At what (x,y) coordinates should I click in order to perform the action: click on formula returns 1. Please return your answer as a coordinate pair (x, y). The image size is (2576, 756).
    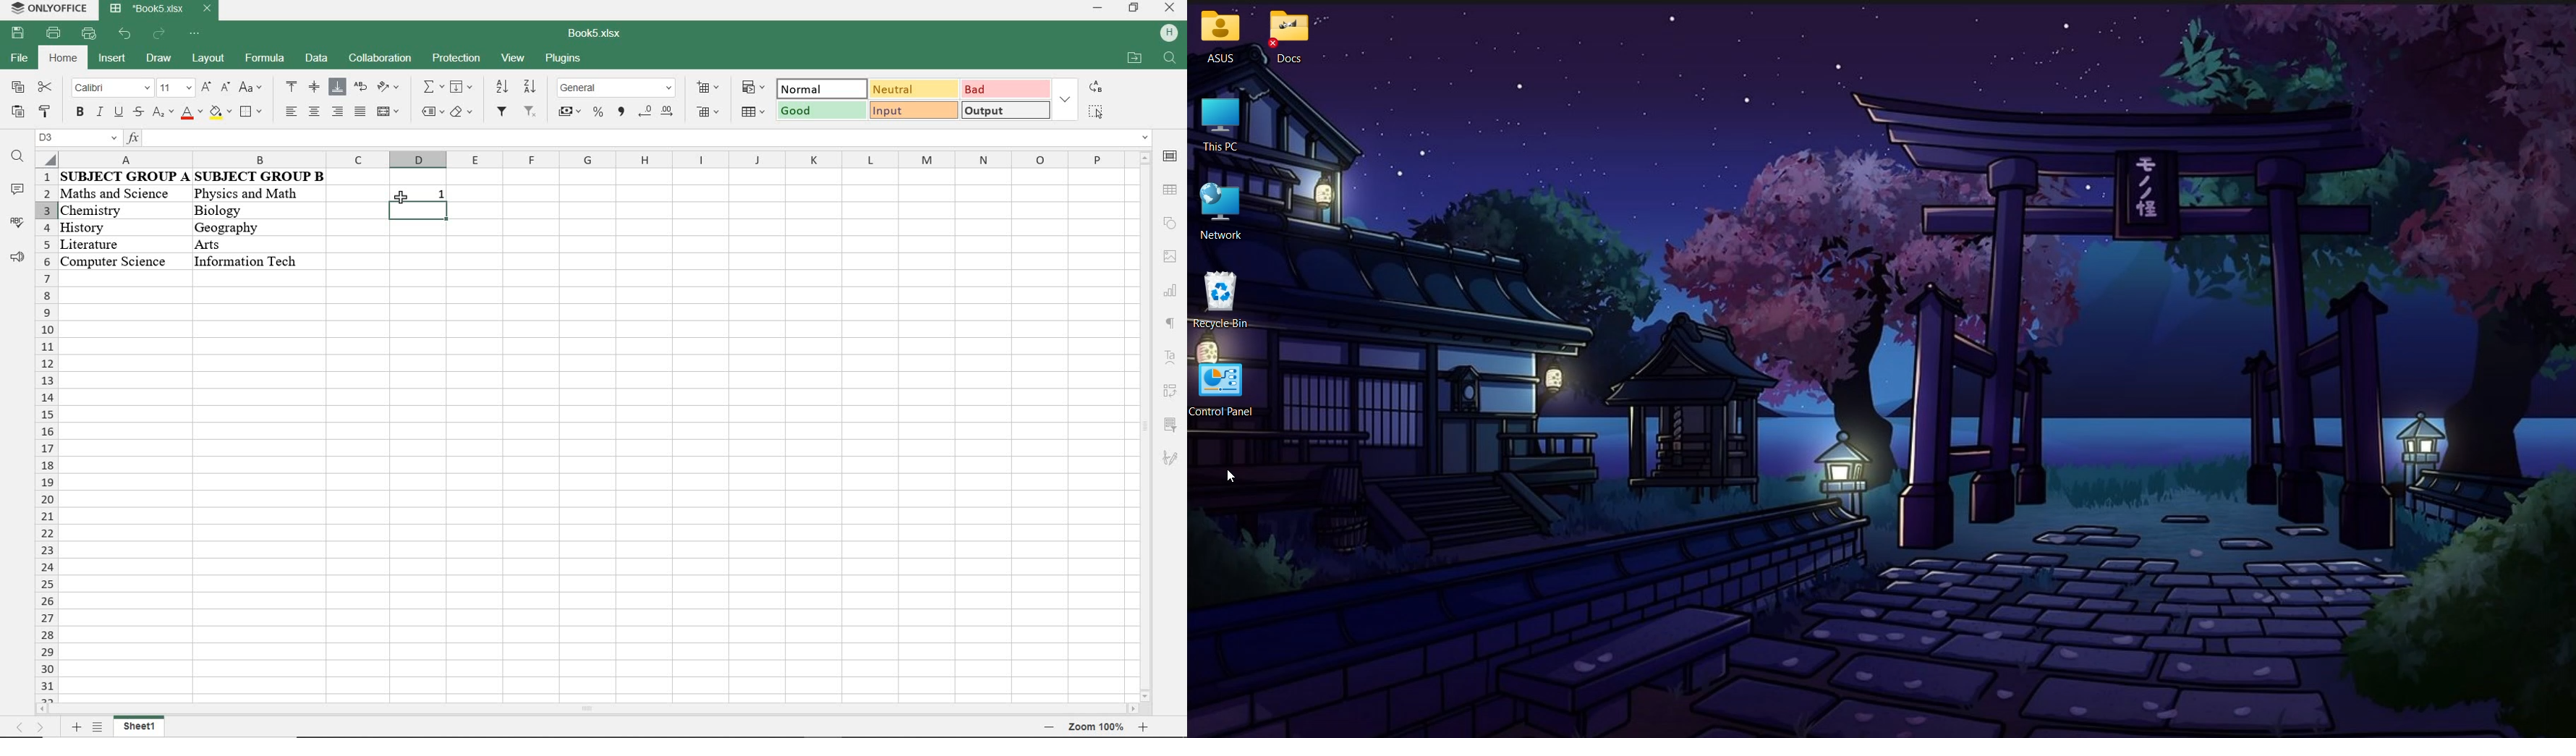
    Looking at the image, I should click on (419, 190).